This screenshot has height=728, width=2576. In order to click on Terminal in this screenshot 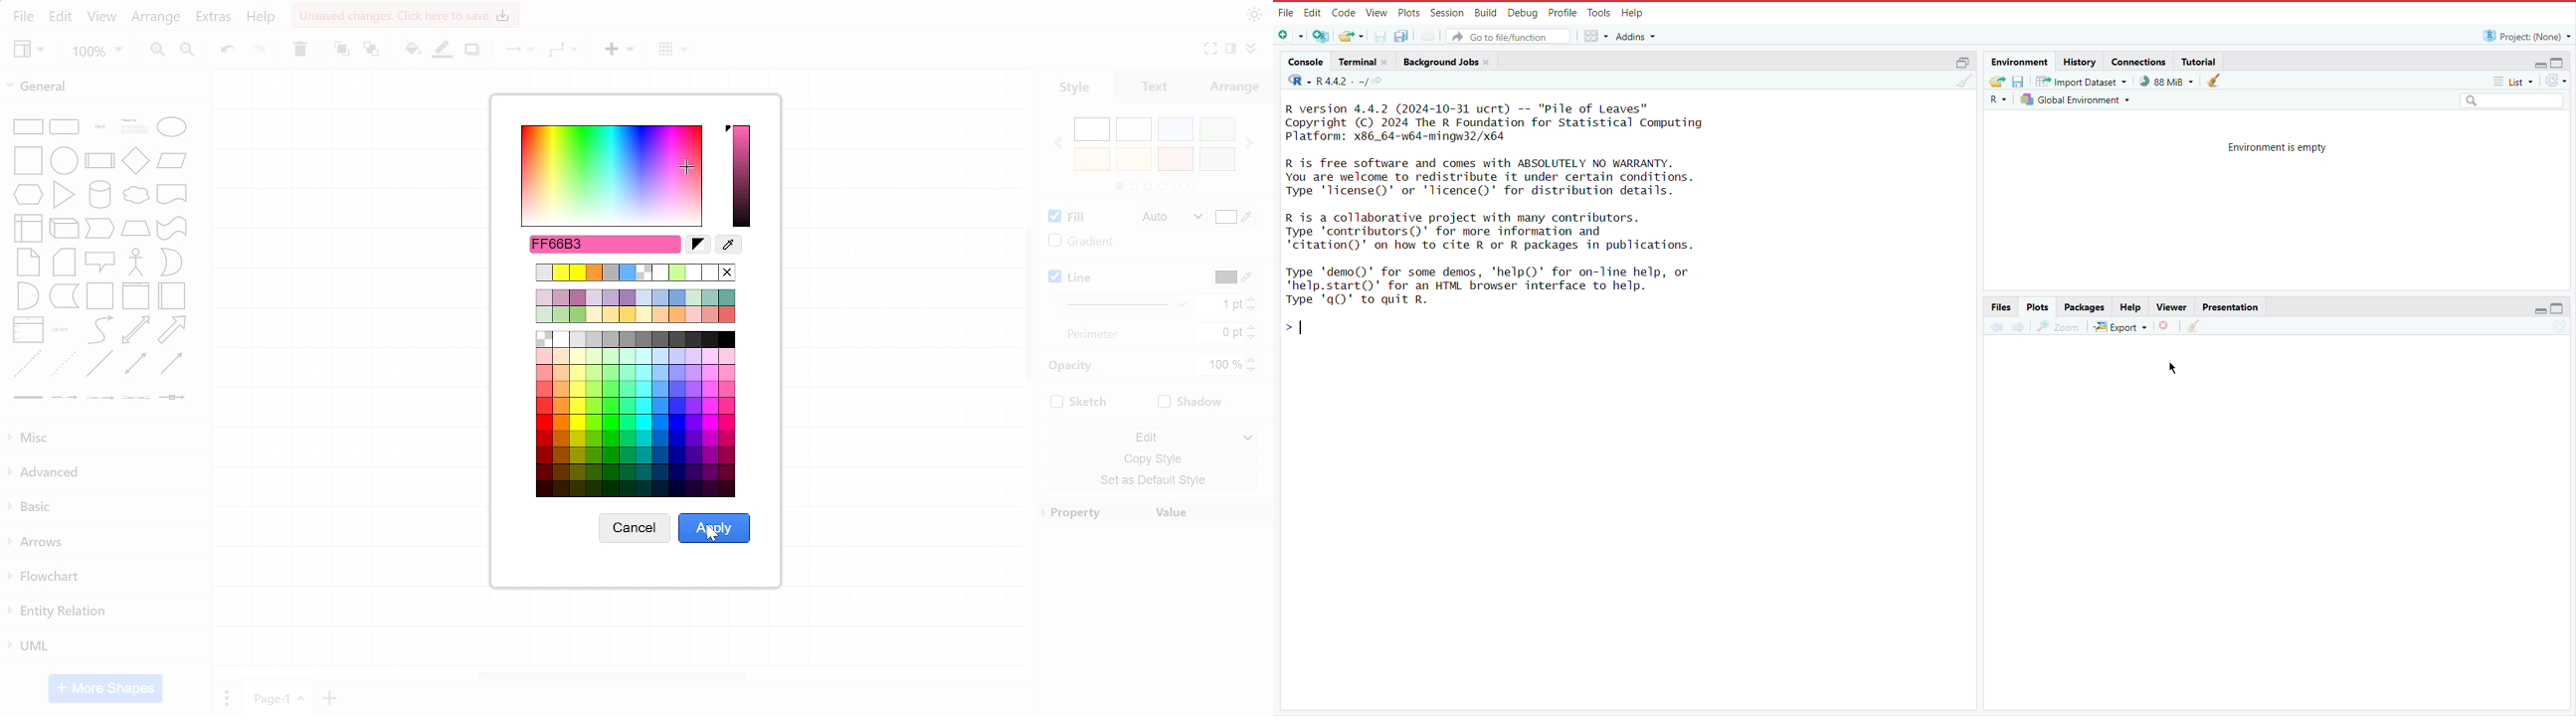, I will do `click(1363, 62)`.